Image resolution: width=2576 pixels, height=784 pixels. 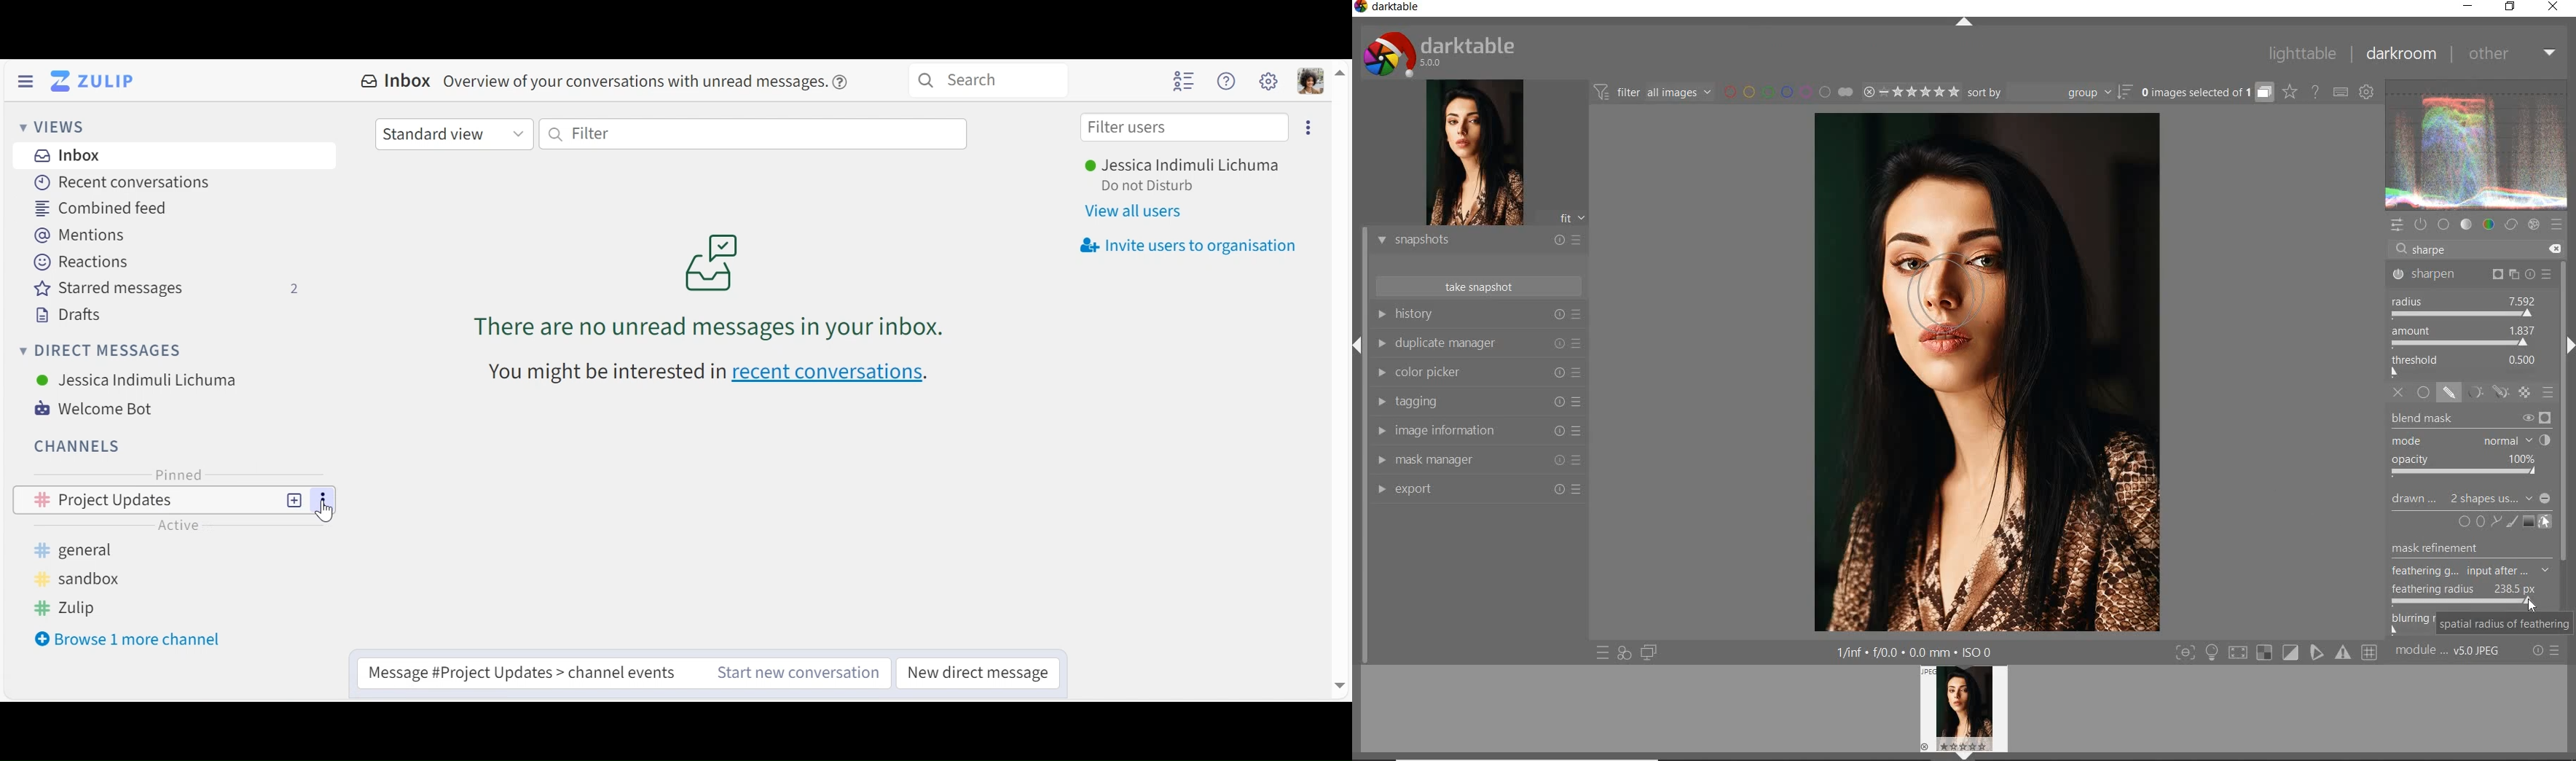 I want to click on light sign , so click(x=2213, y=653).